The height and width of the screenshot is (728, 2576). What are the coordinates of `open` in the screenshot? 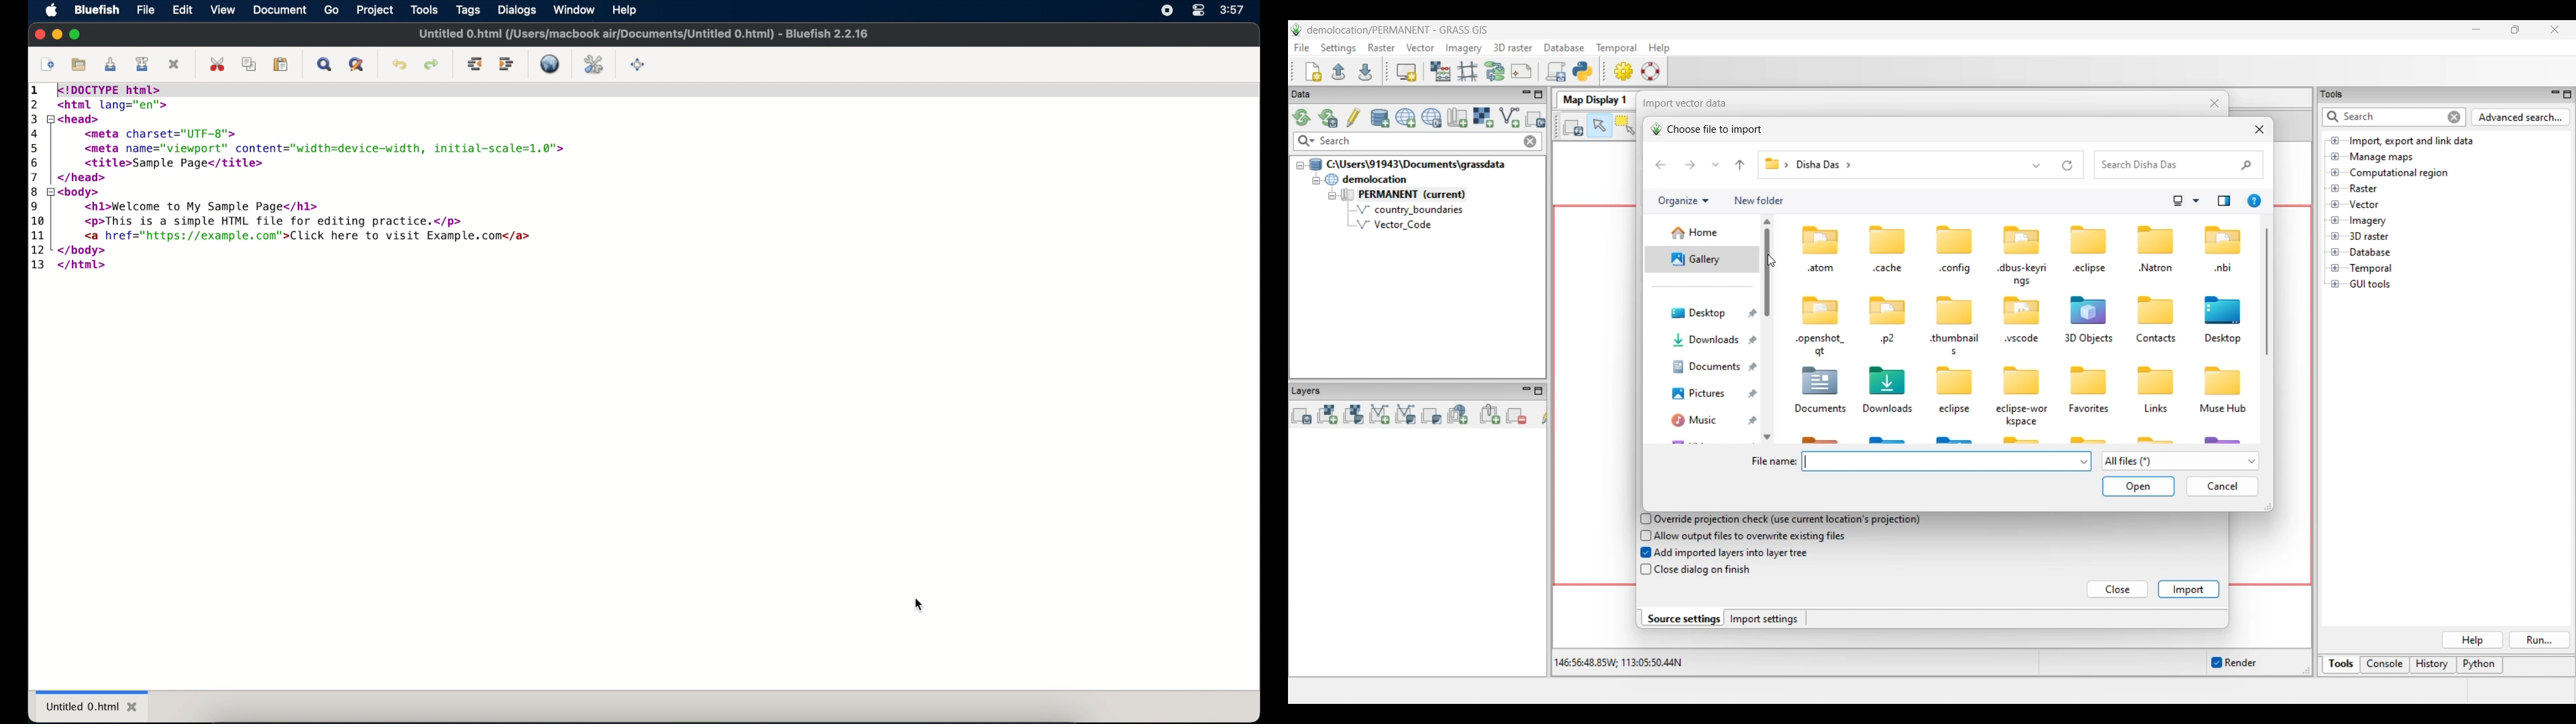 It's located at (77, 63).